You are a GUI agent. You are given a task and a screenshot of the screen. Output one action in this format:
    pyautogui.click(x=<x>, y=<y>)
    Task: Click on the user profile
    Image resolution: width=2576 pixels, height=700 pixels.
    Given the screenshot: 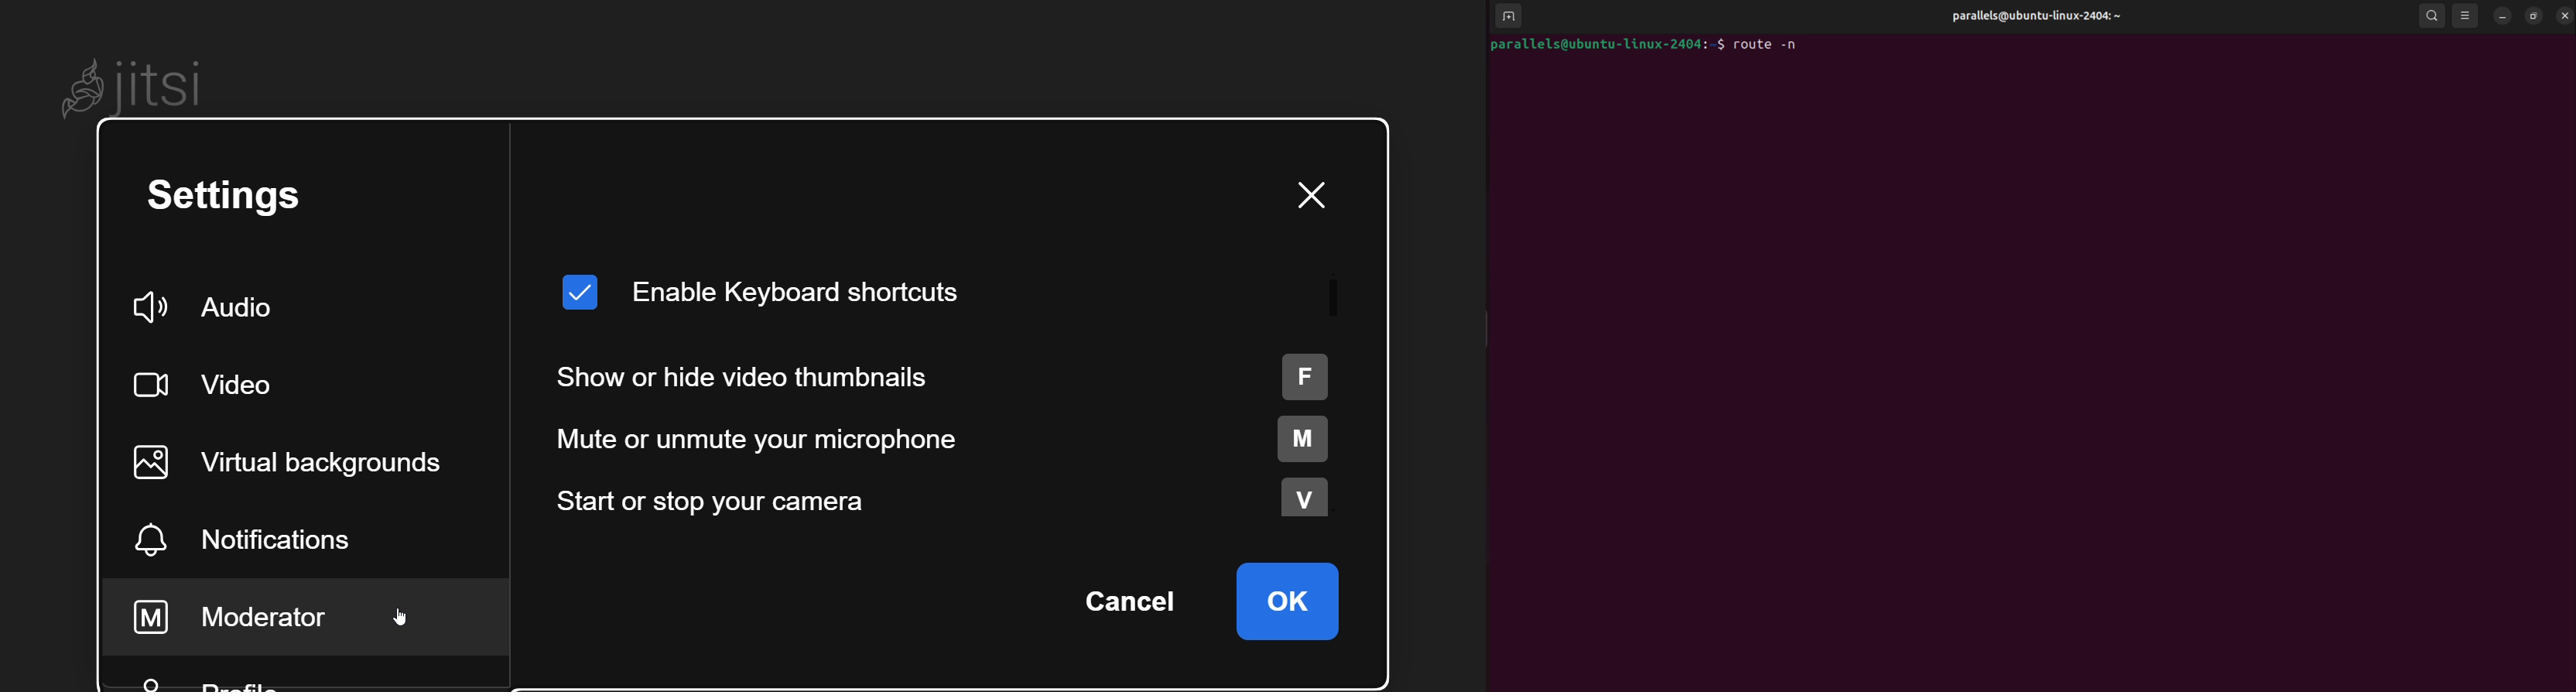 What is the action you would take?
    pyautogui.click(x=2036, y=17)
    